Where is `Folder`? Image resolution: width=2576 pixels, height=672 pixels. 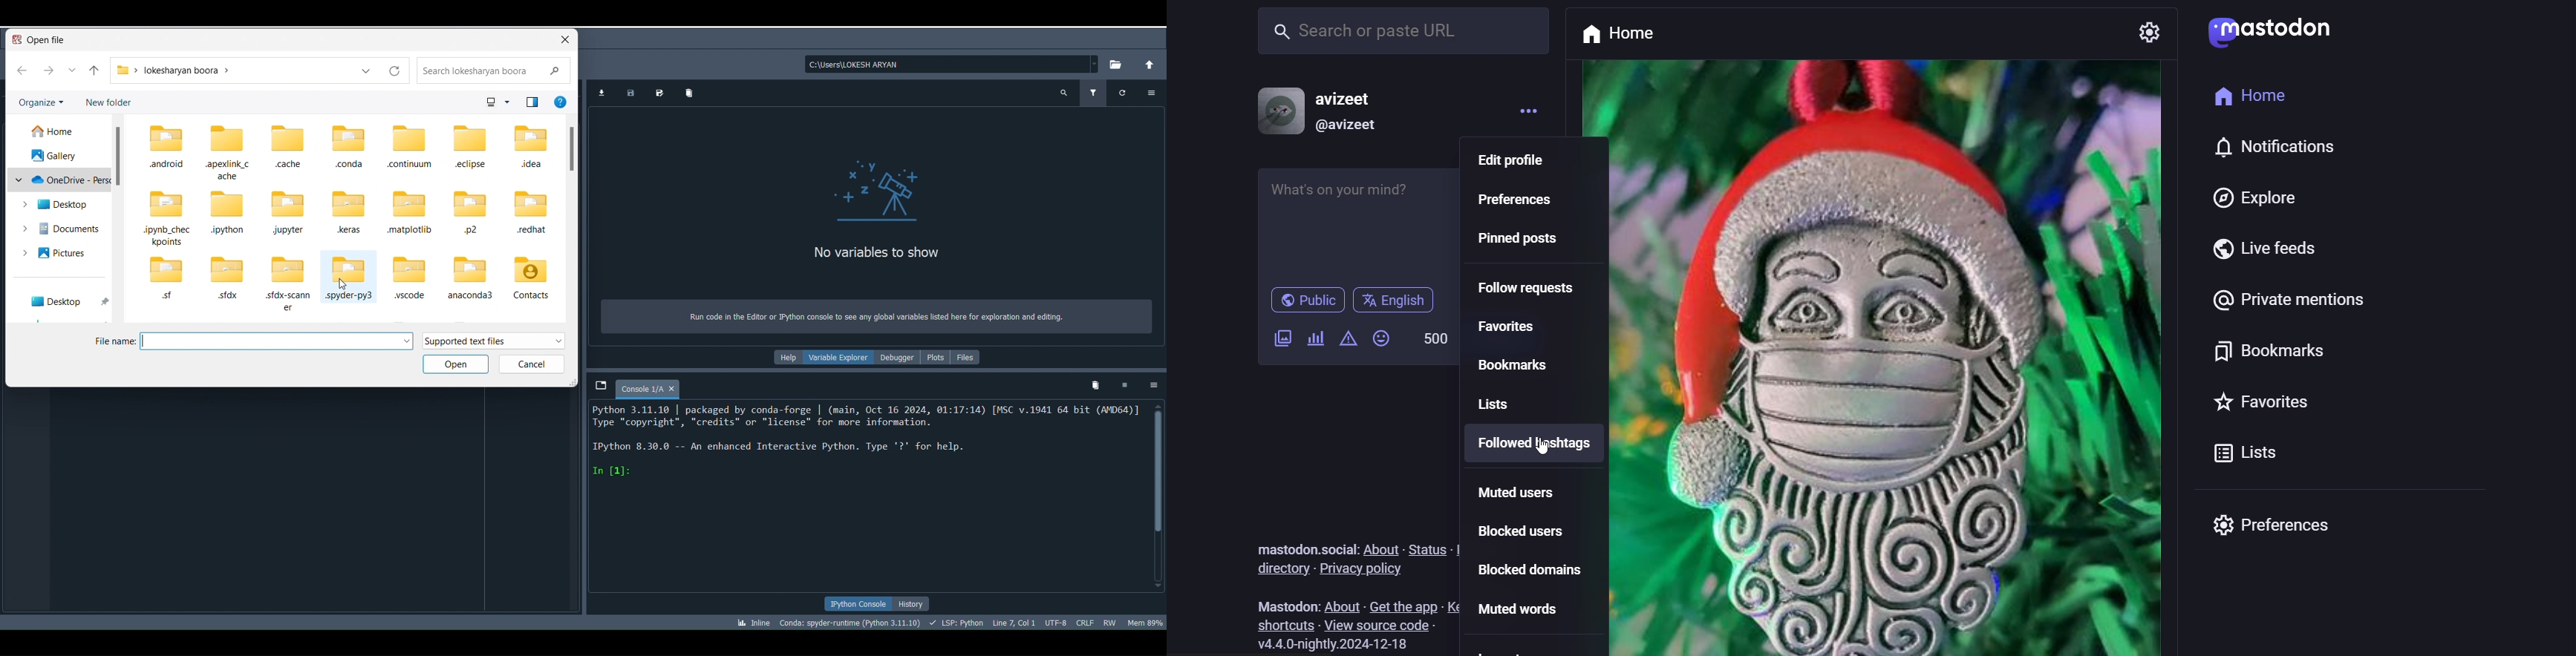 Folder is located at coordinates (529, 148).